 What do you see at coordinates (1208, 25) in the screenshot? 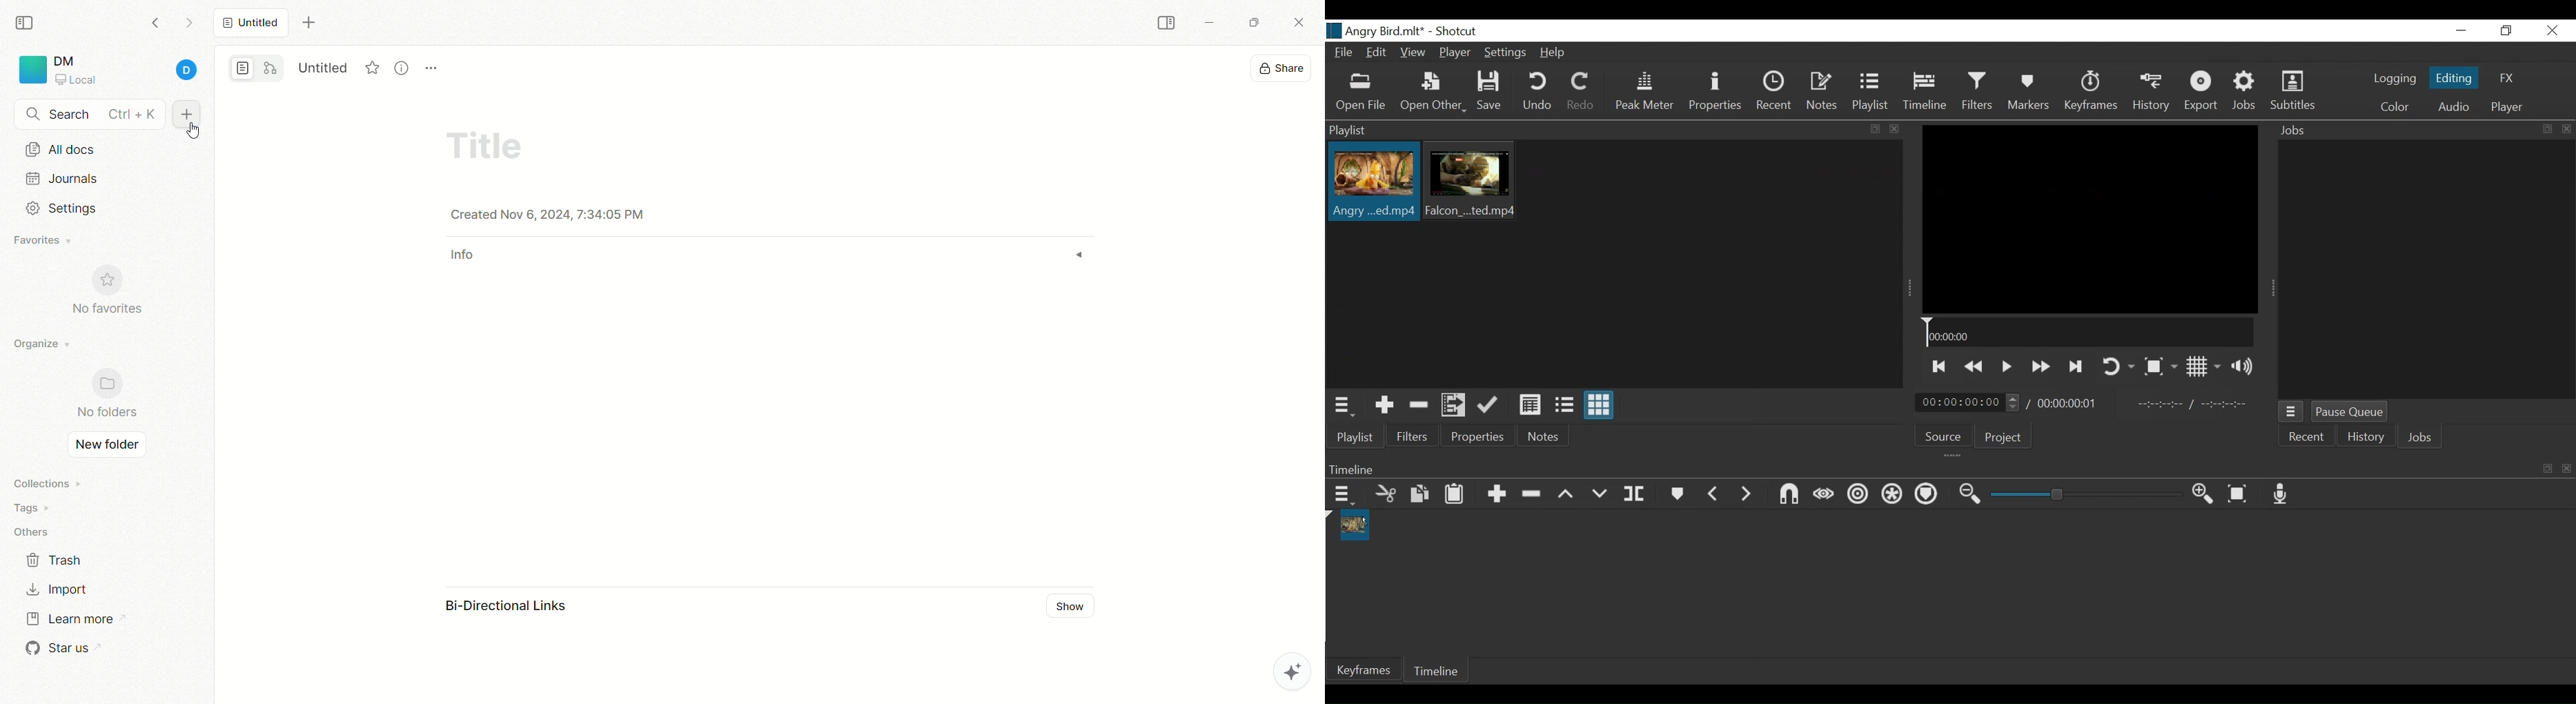
I see `minimize` at bounding box center [1208, 25].